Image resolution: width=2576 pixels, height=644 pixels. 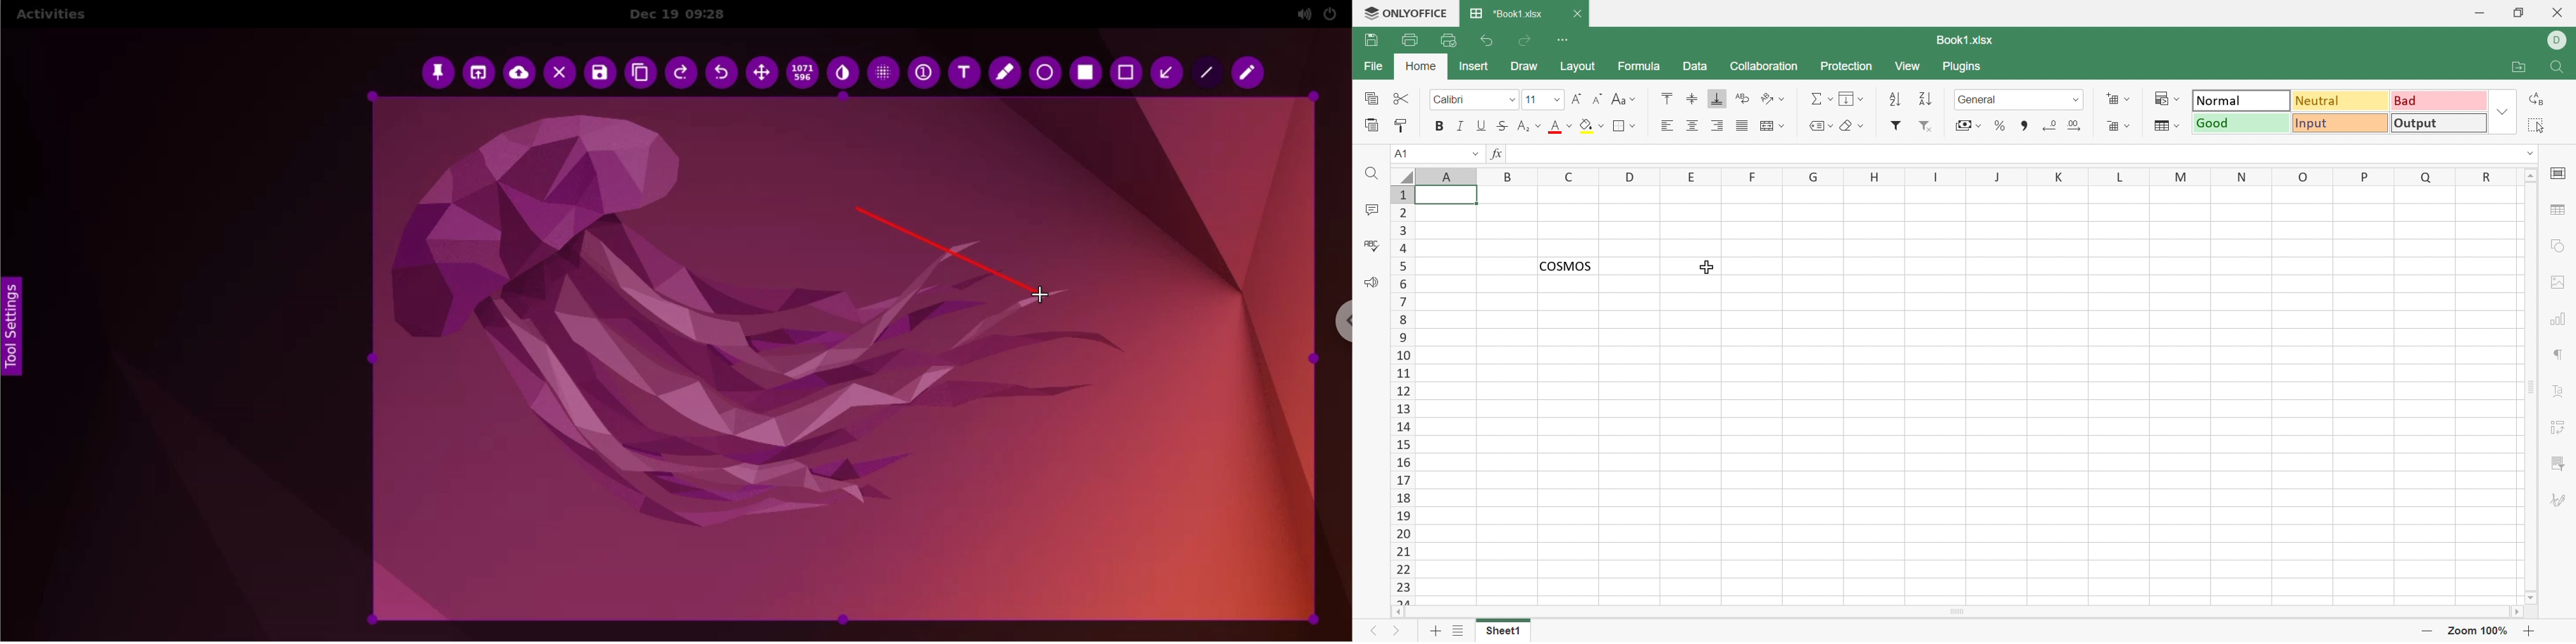 What do you see at coordinates (16, 331) in the screenshot?
I see `tool settings` at bounding box center [16, 331].